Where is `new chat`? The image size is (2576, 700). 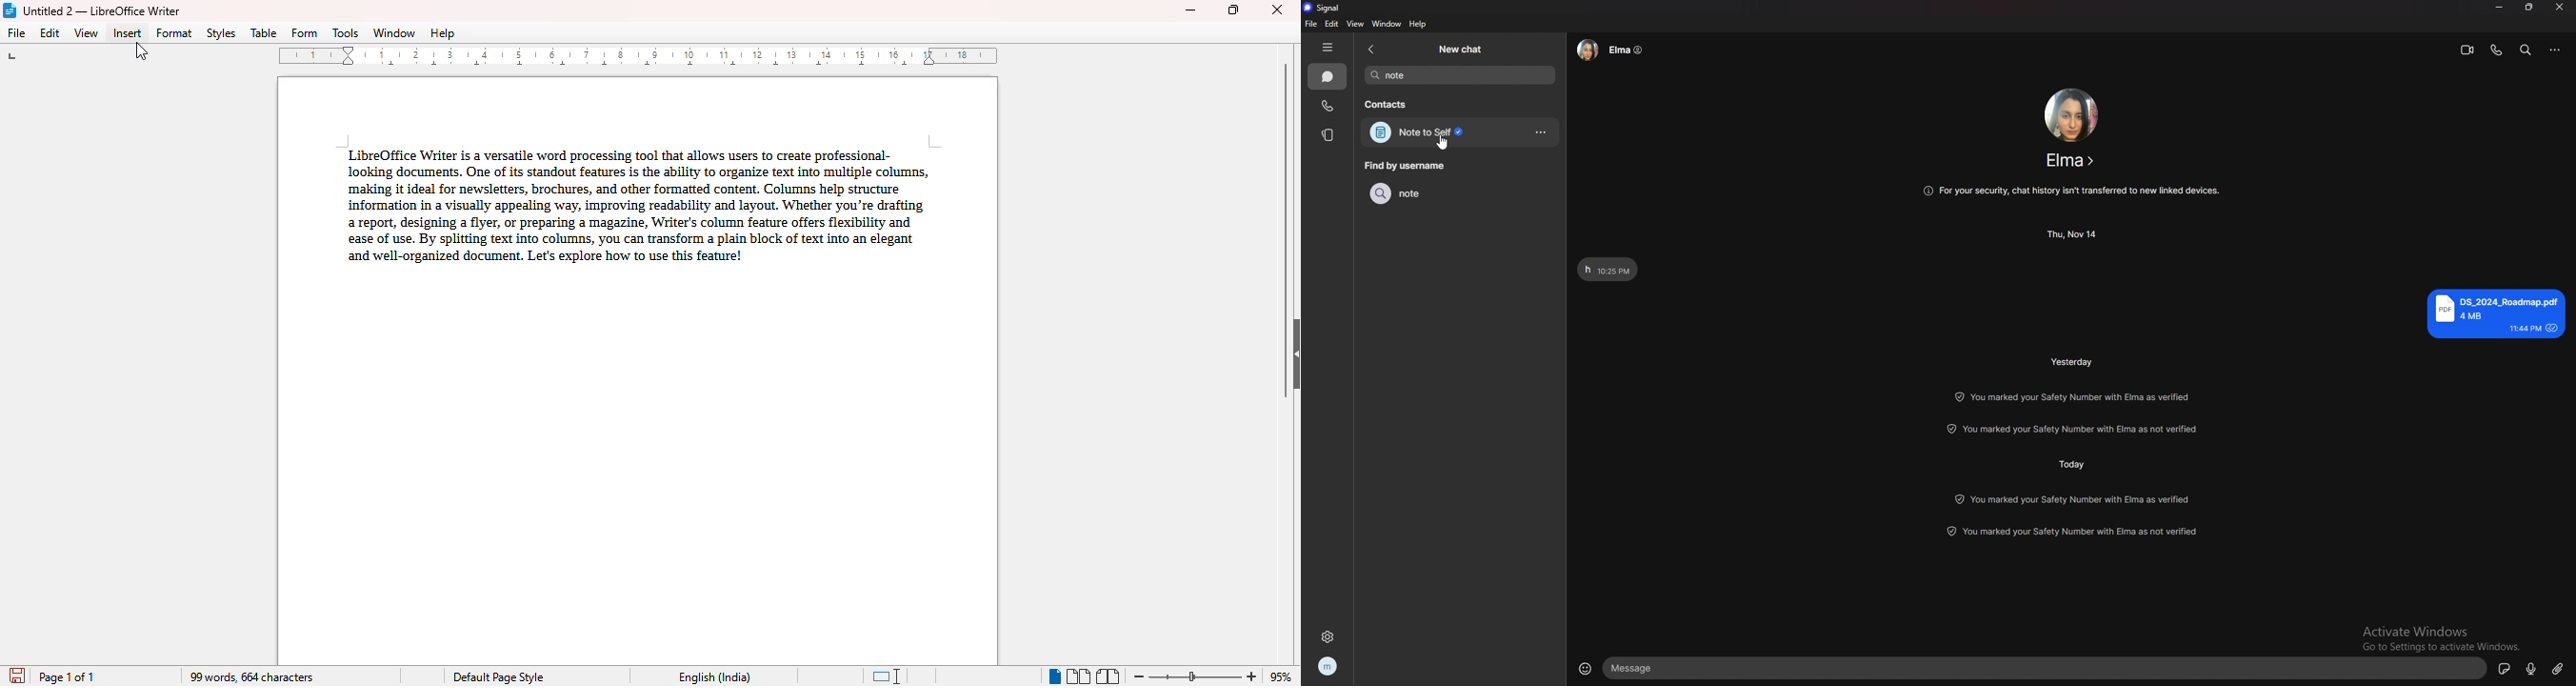 new chat is located at coordinates (1460, 49).